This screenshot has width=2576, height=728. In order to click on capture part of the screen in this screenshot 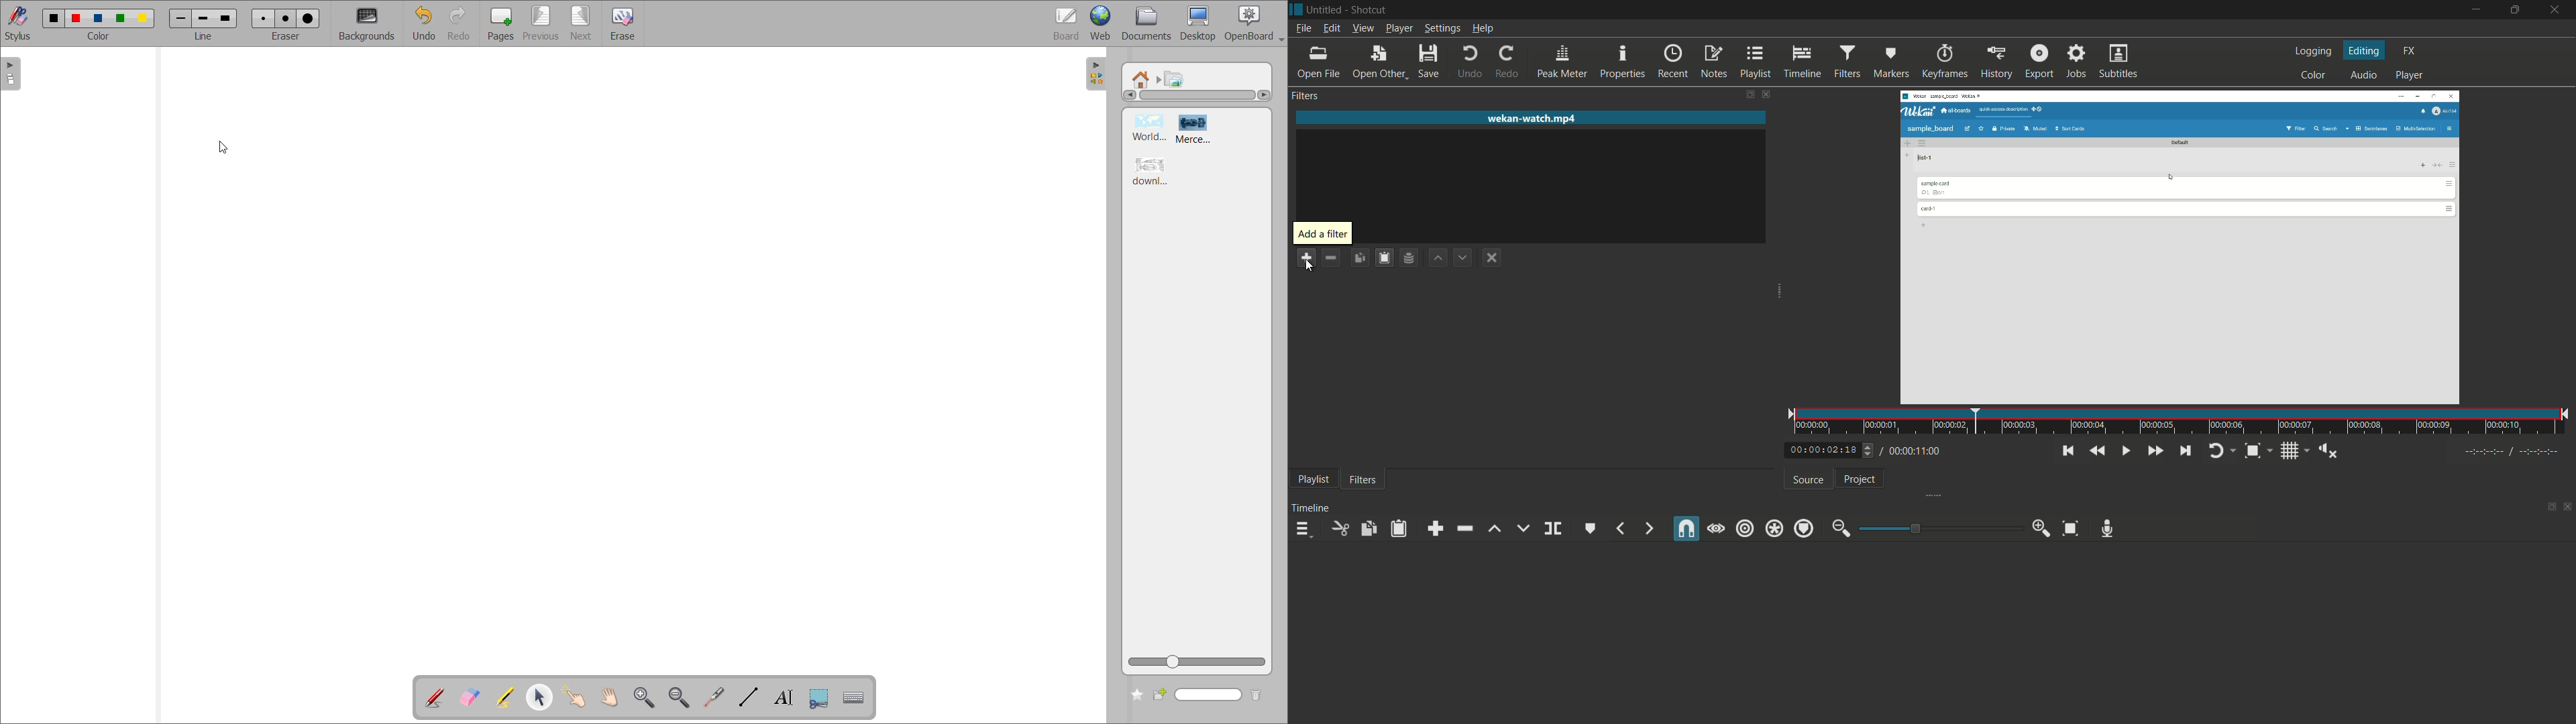, I will do `click(818, 697)`.